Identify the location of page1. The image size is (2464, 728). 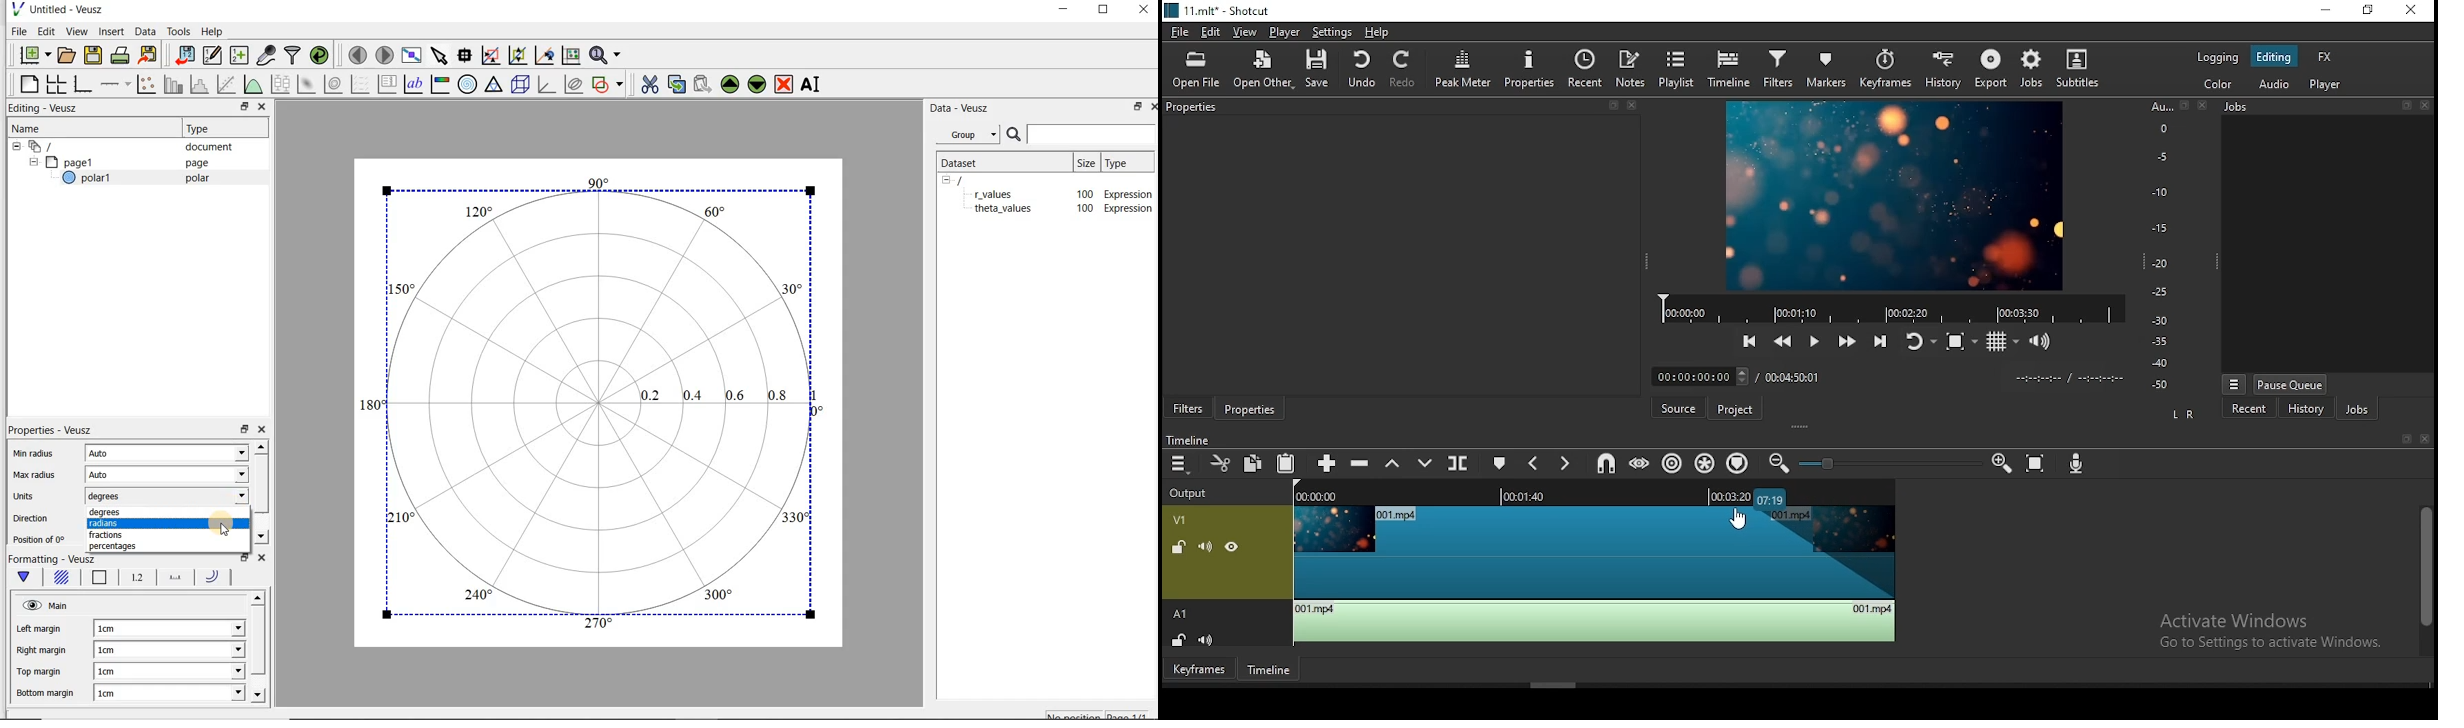
(77, 163).